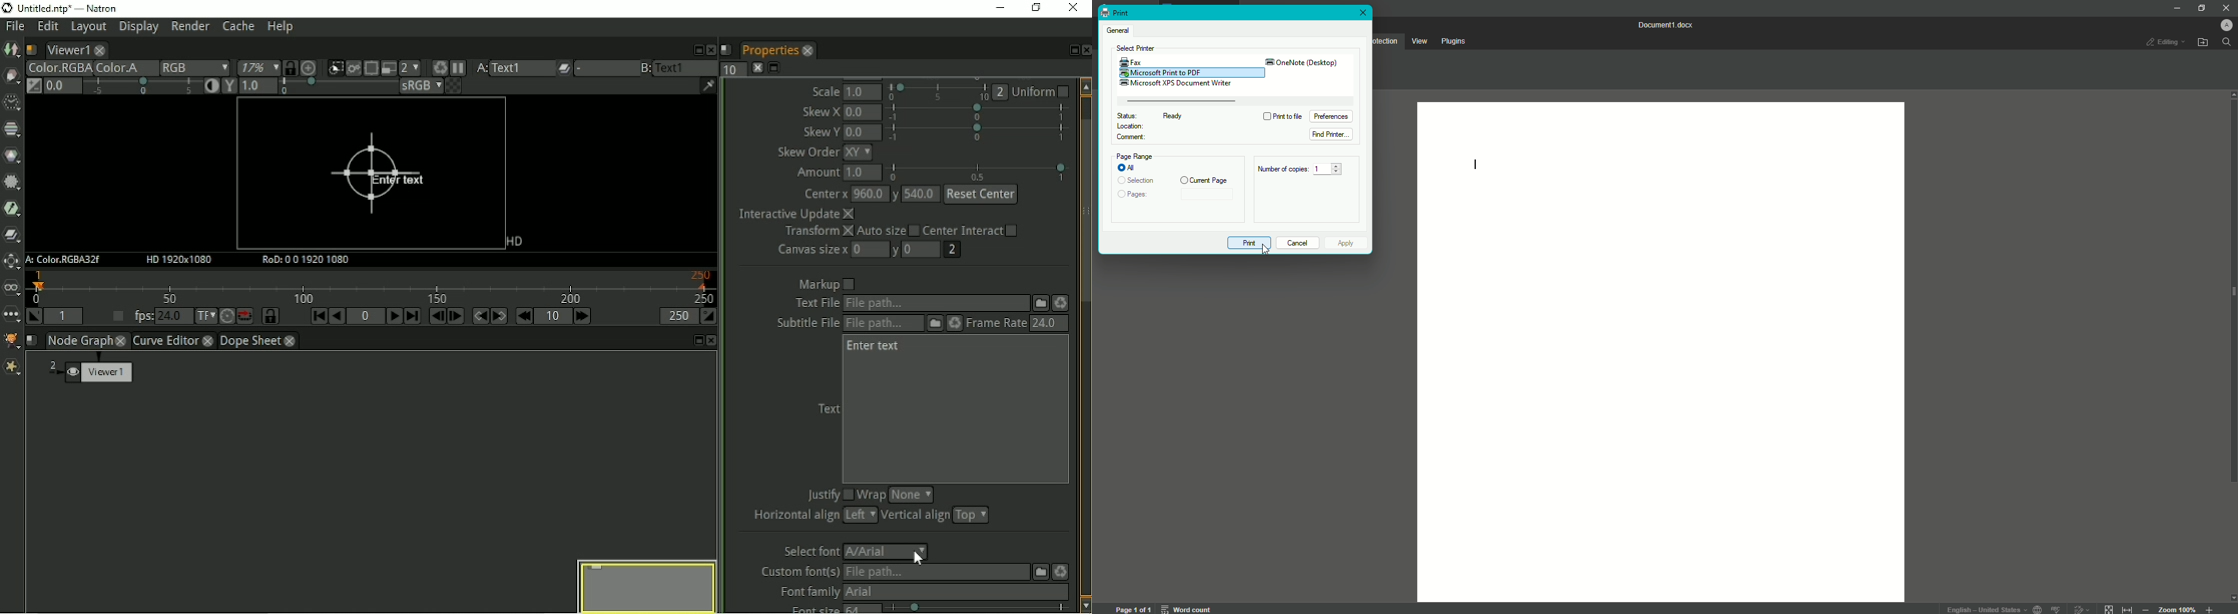 The image size is (2240, 616). Describe the element at coordinates (122, 340) in the screenshot. I see `close` at that location.